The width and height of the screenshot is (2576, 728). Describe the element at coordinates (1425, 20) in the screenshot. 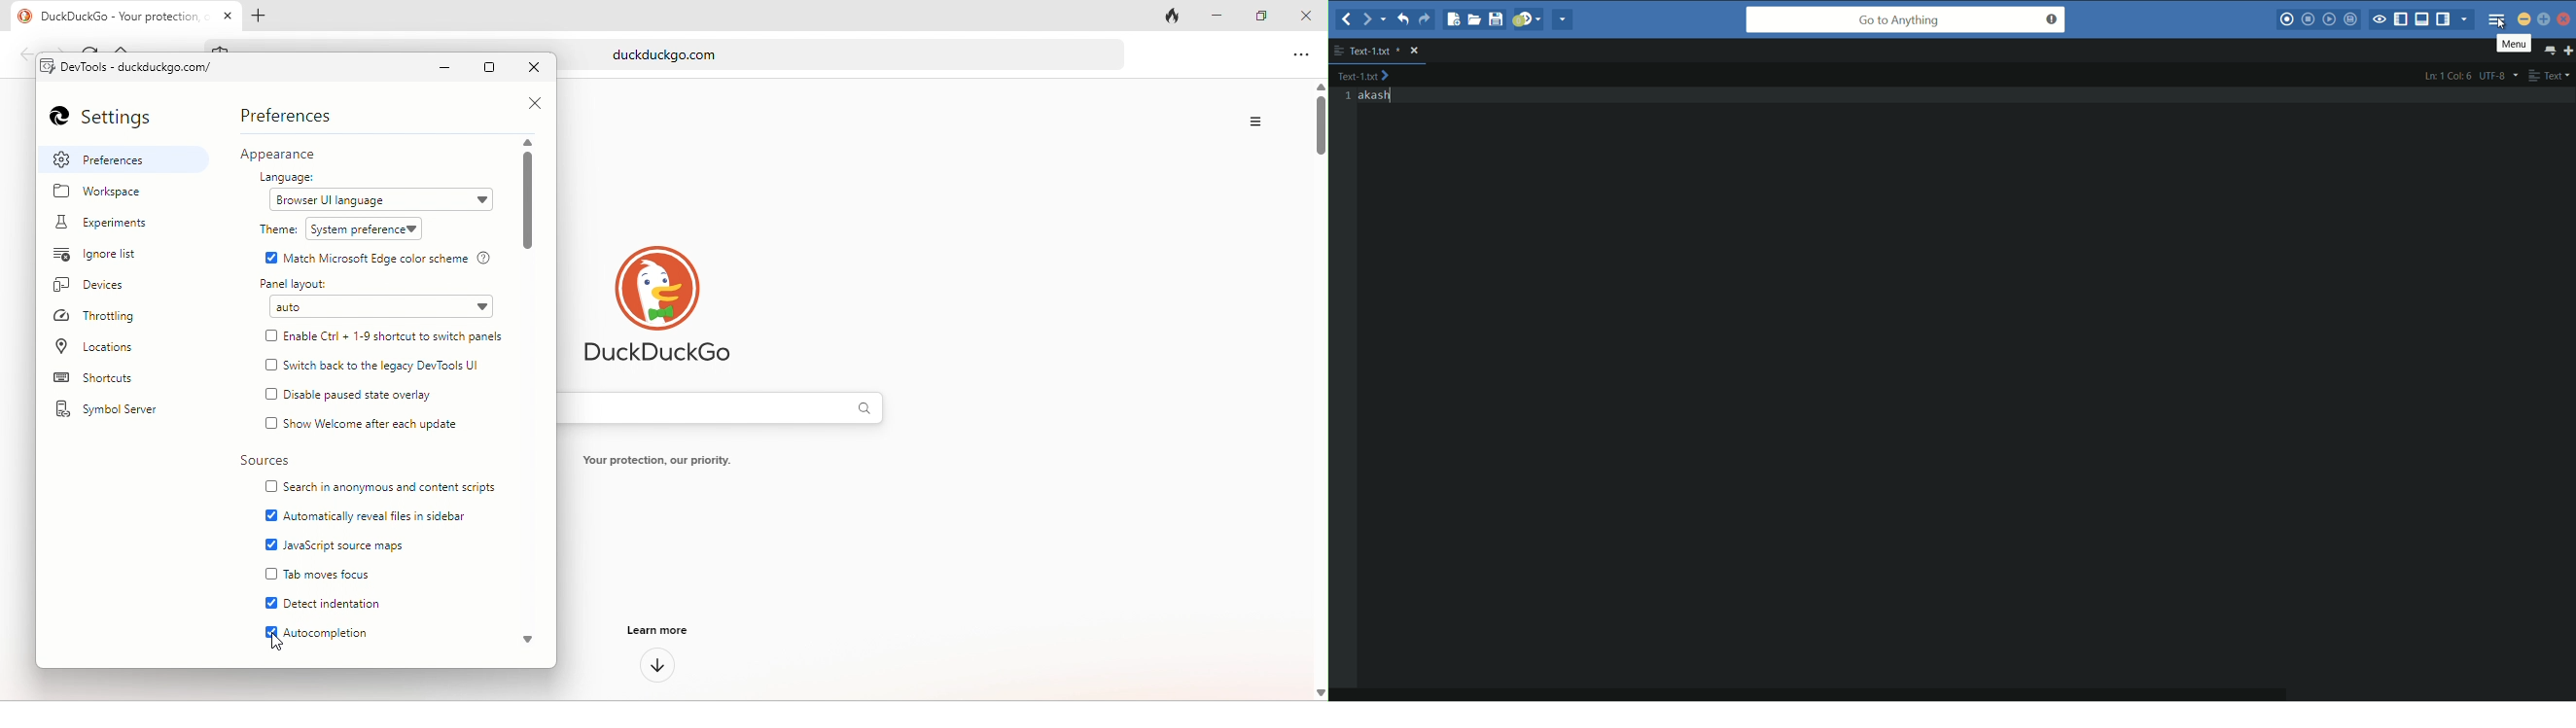

I see `` at that location.